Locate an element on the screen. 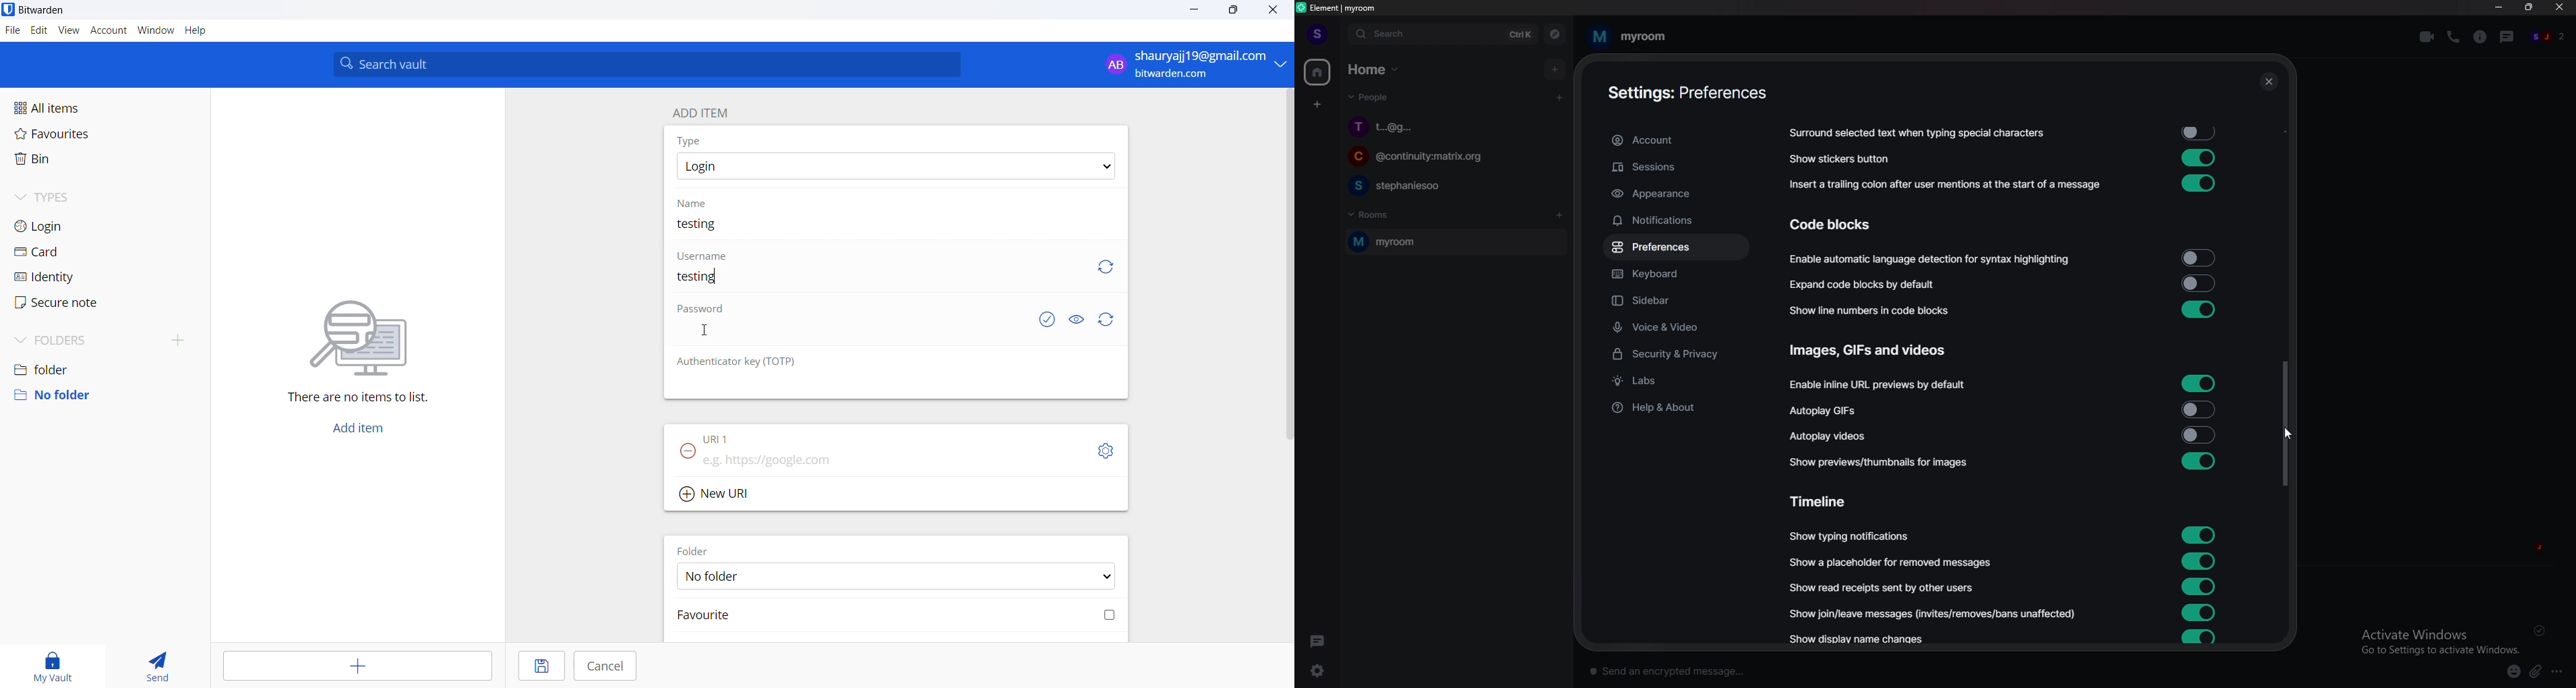 The image size is (2576, 700). Activate Windows is located at coordinates (2435, 640).